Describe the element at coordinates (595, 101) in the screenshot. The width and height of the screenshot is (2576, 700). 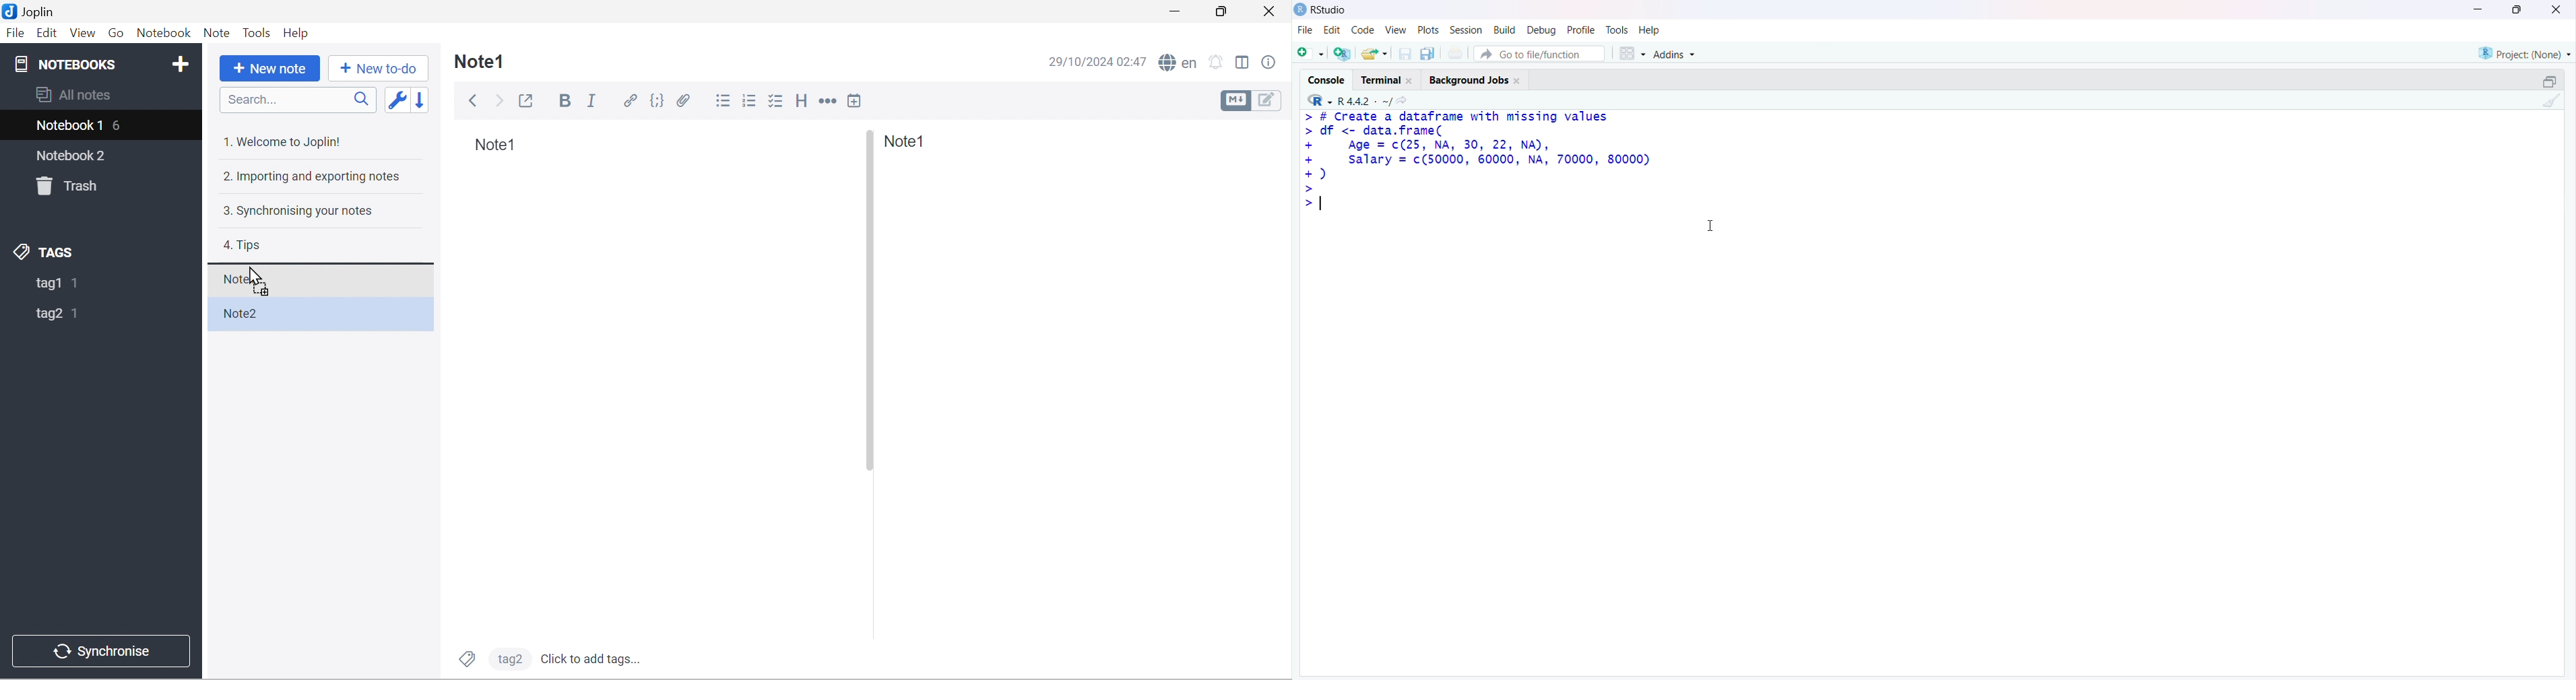
I see `Italic` at that location.